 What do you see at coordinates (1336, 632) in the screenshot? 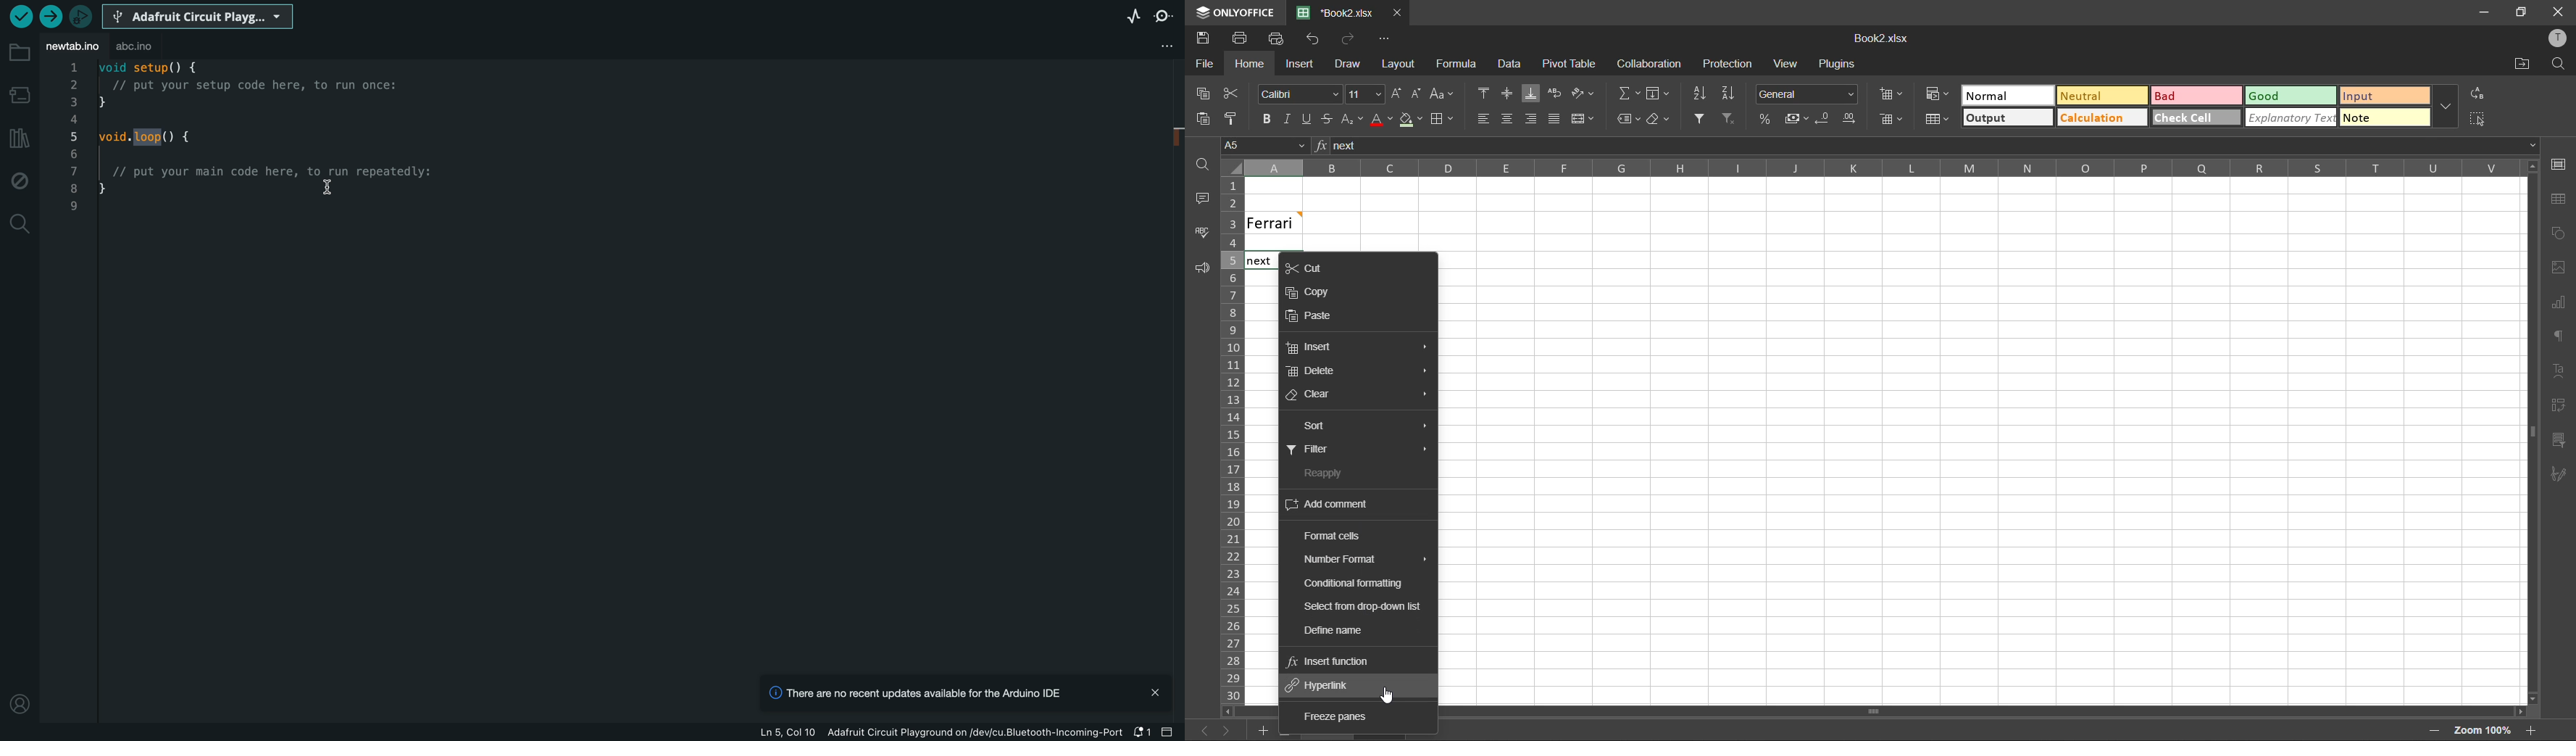
I see `define name` at bounding box center [1336, 632].